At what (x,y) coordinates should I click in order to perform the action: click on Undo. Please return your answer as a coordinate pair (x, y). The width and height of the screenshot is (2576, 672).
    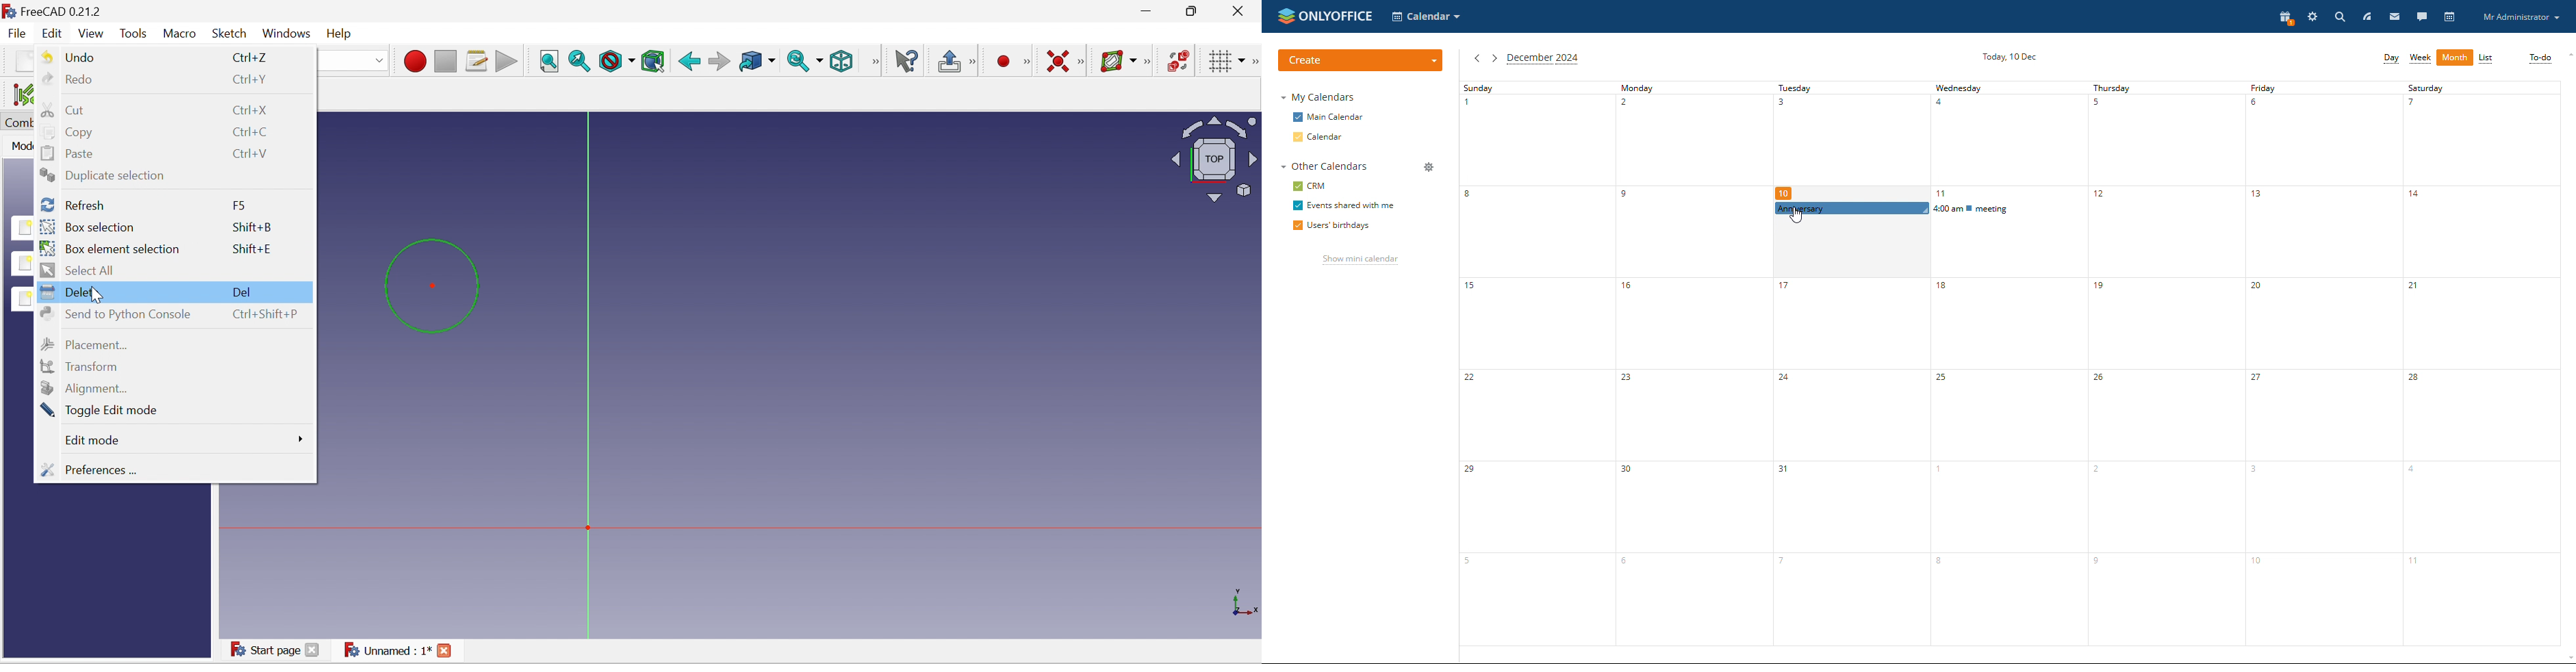
    Looking at the image, I should click on (66, 57).